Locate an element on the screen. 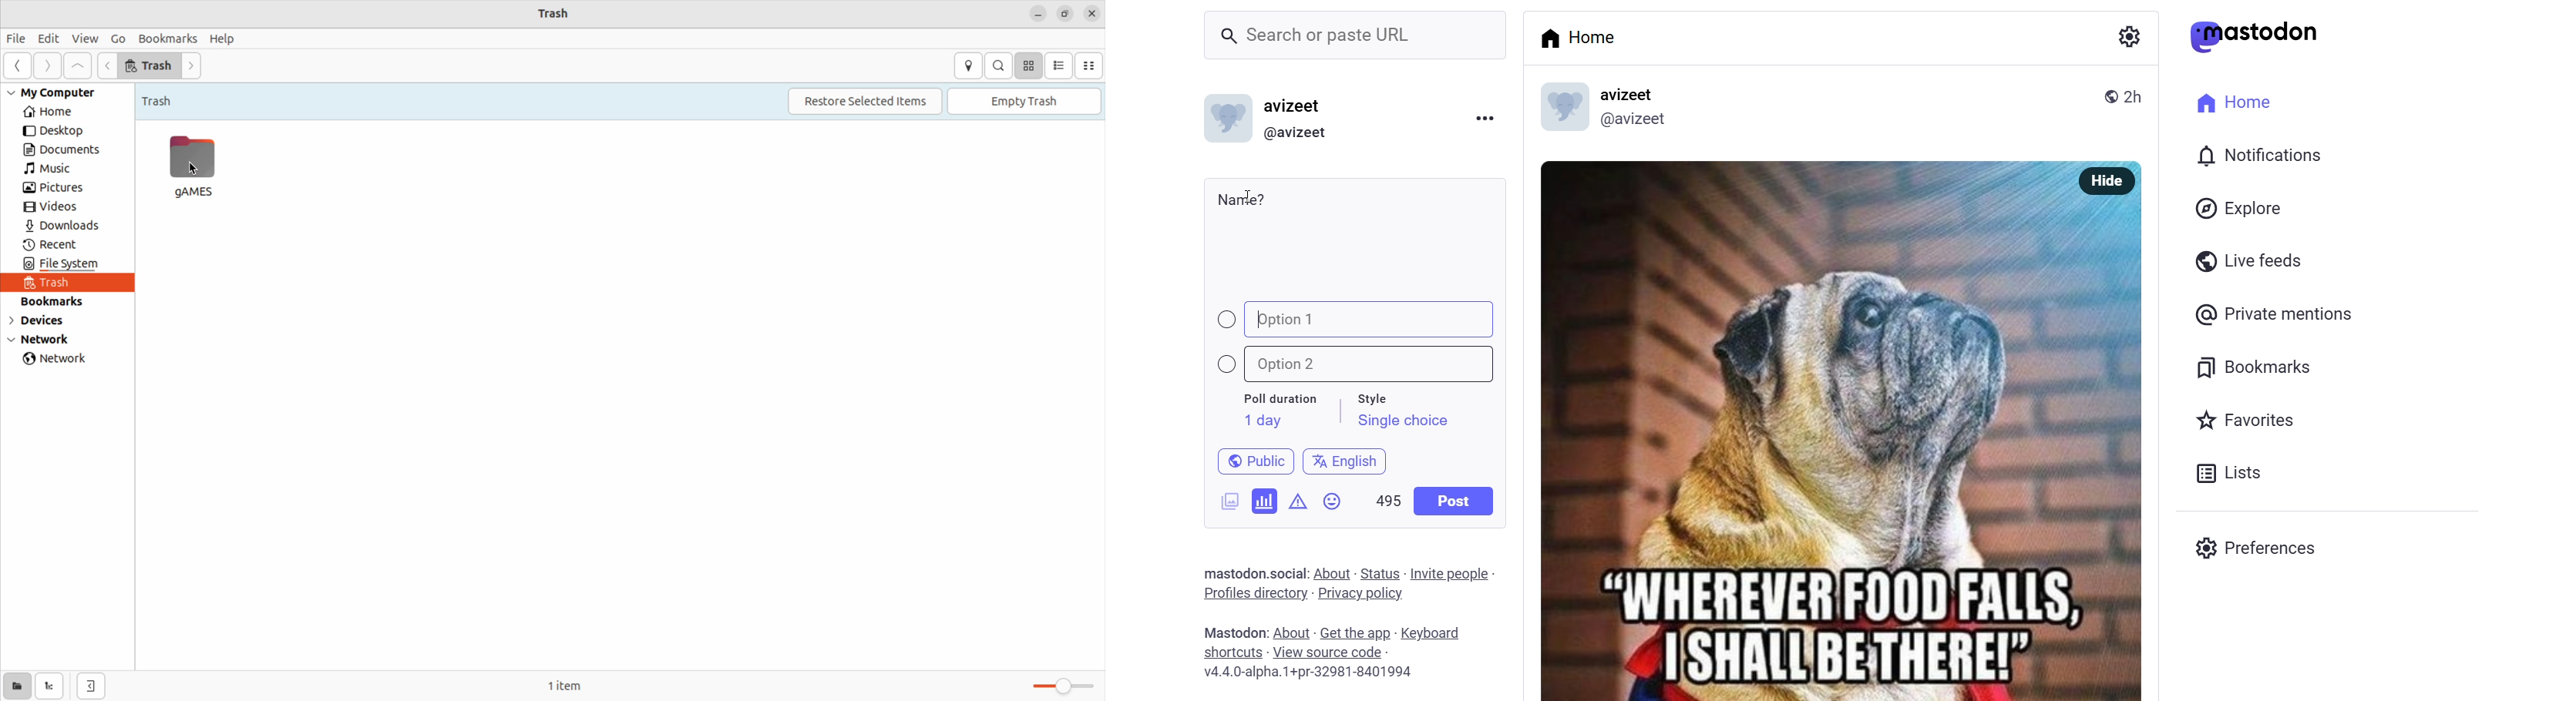  trash is located at coordinates (60, 284).